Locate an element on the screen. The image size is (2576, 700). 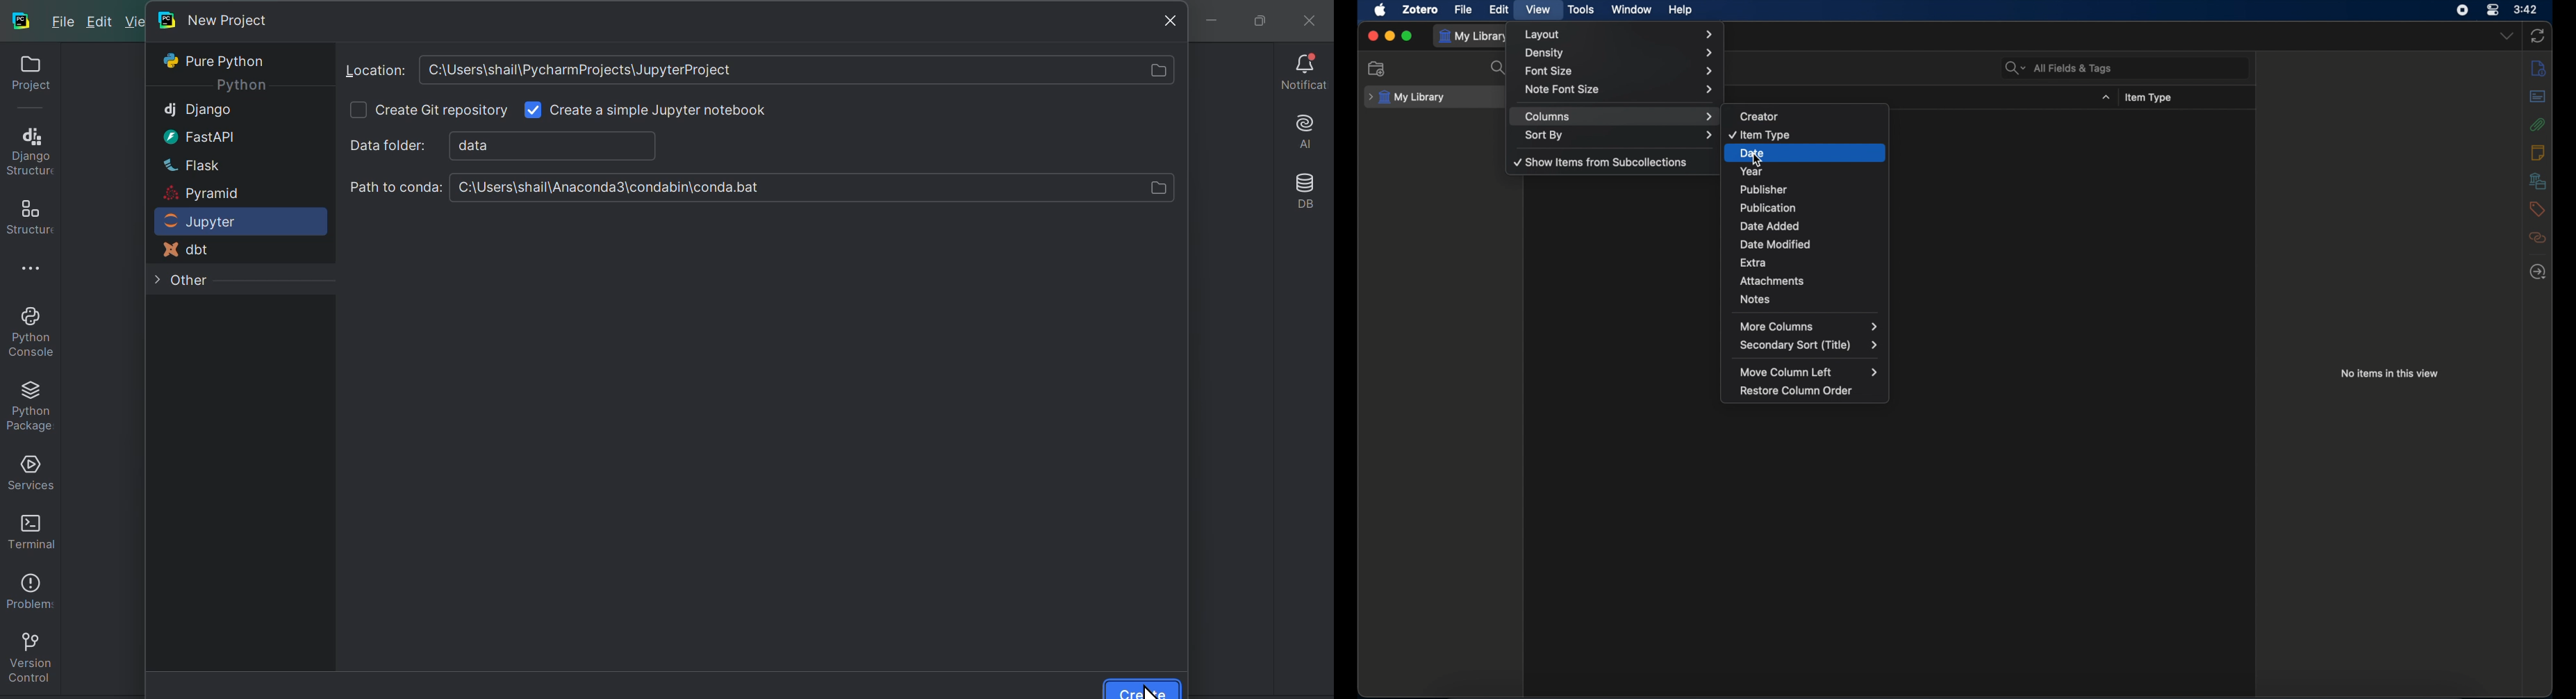
py charm is located at coordinates (22, 19).